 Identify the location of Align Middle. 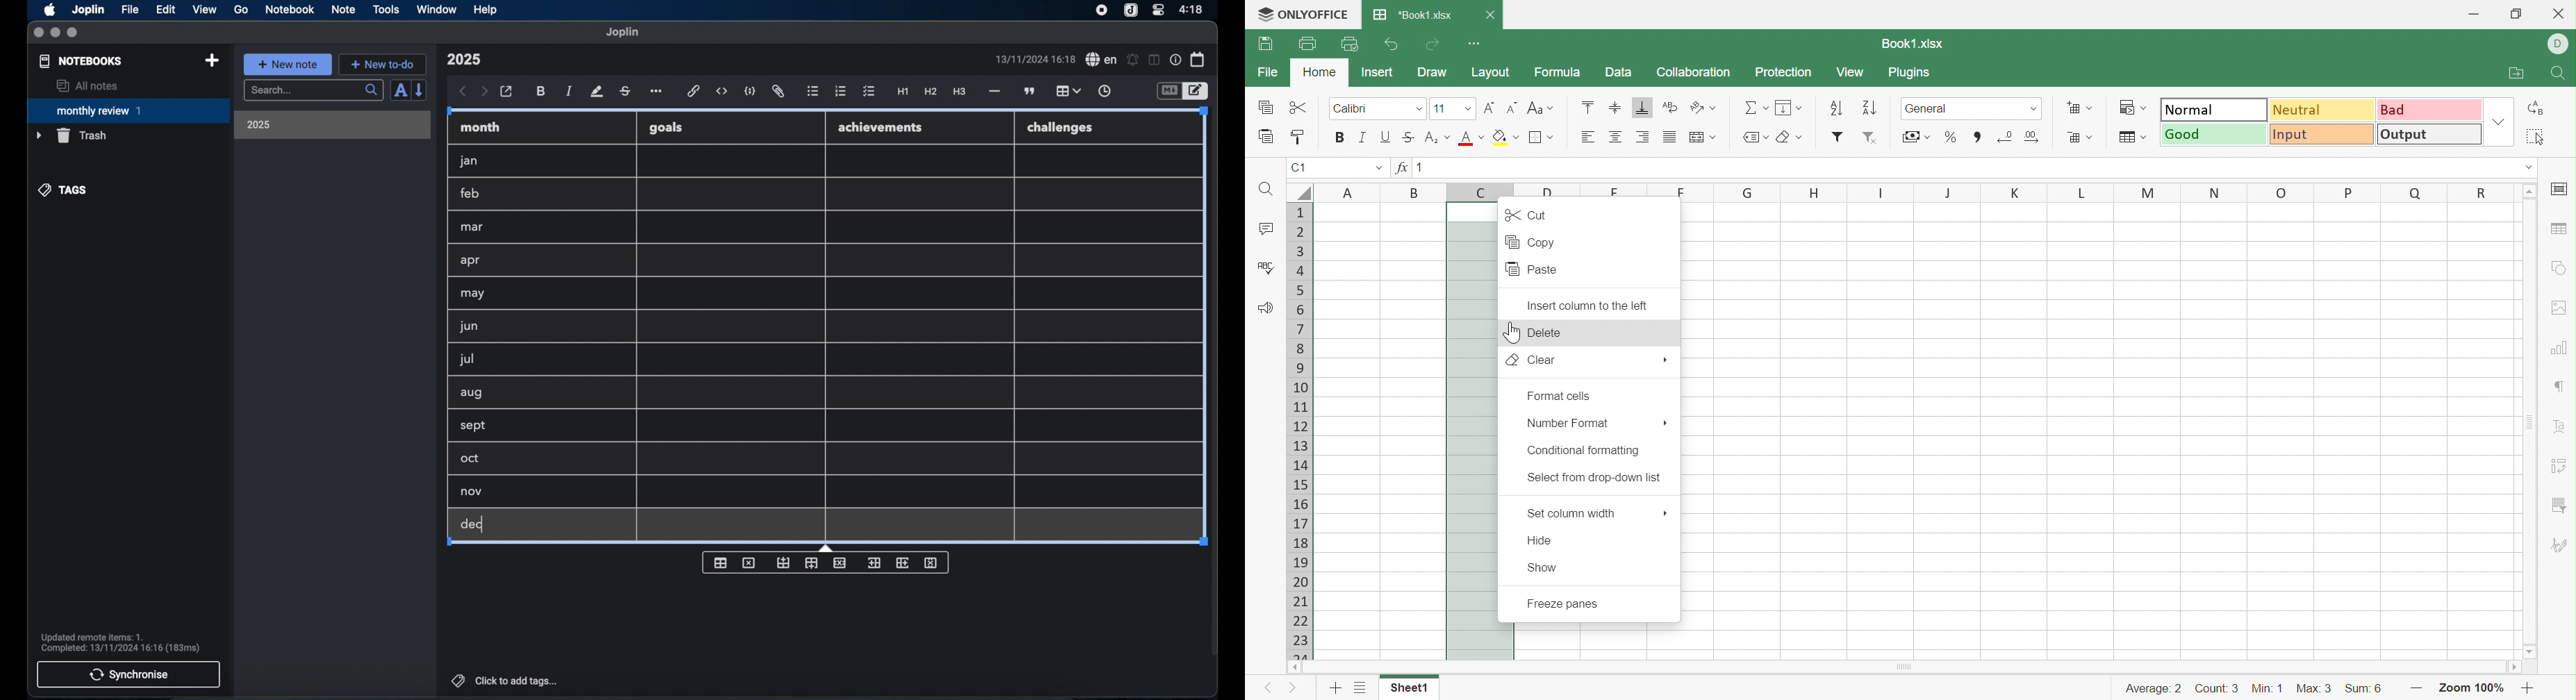
(1617, 106).